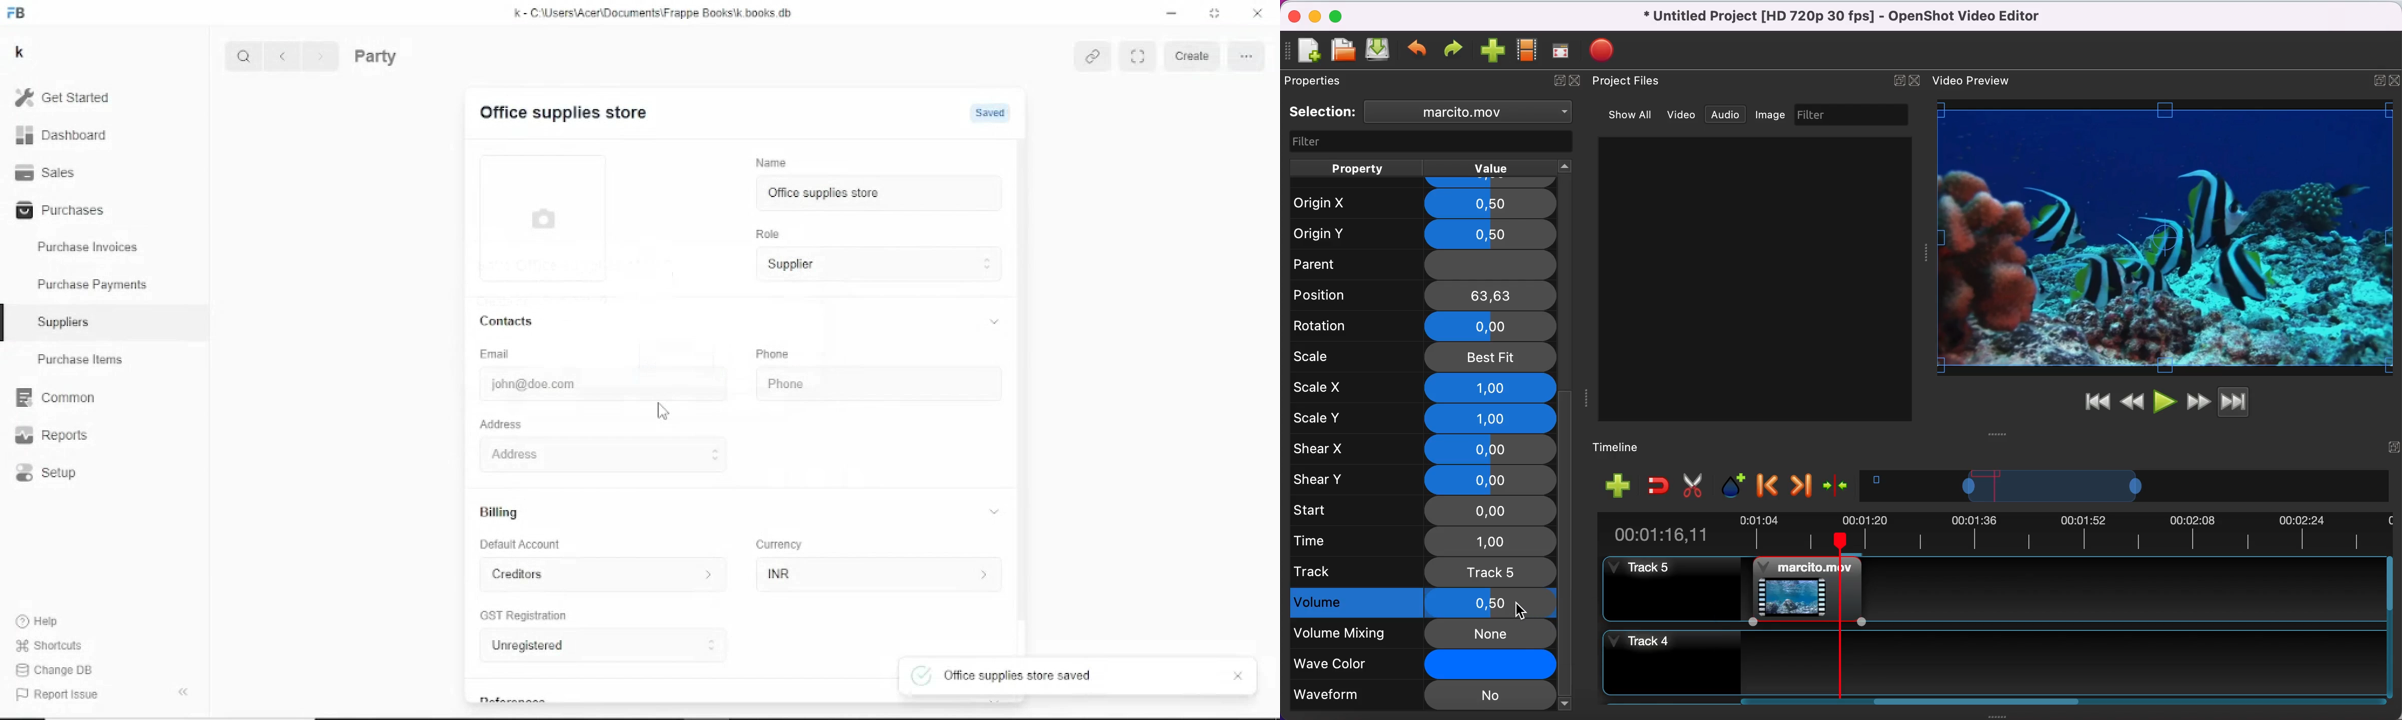  Describe the element at coordinates (878, 195) in the screenshot. I see `Office supplies store` at that location.